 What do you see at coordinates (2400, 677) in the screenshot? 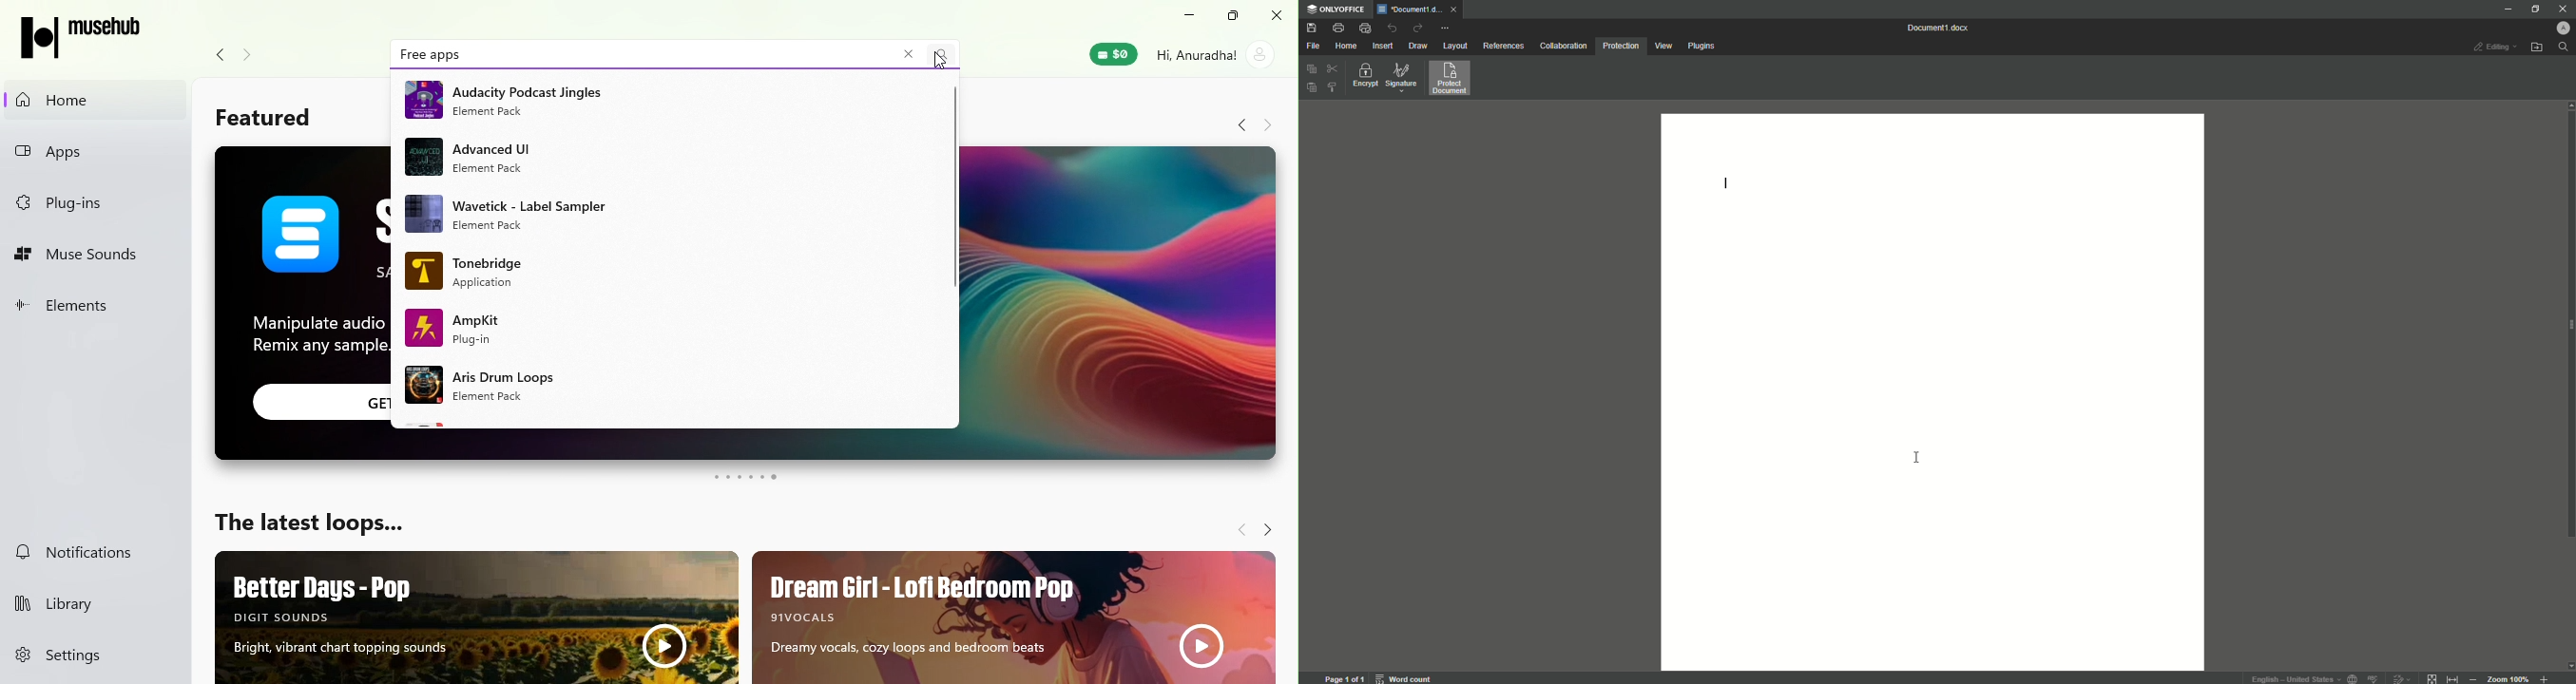
I see `track changes` at bounding box center [2400, 677].